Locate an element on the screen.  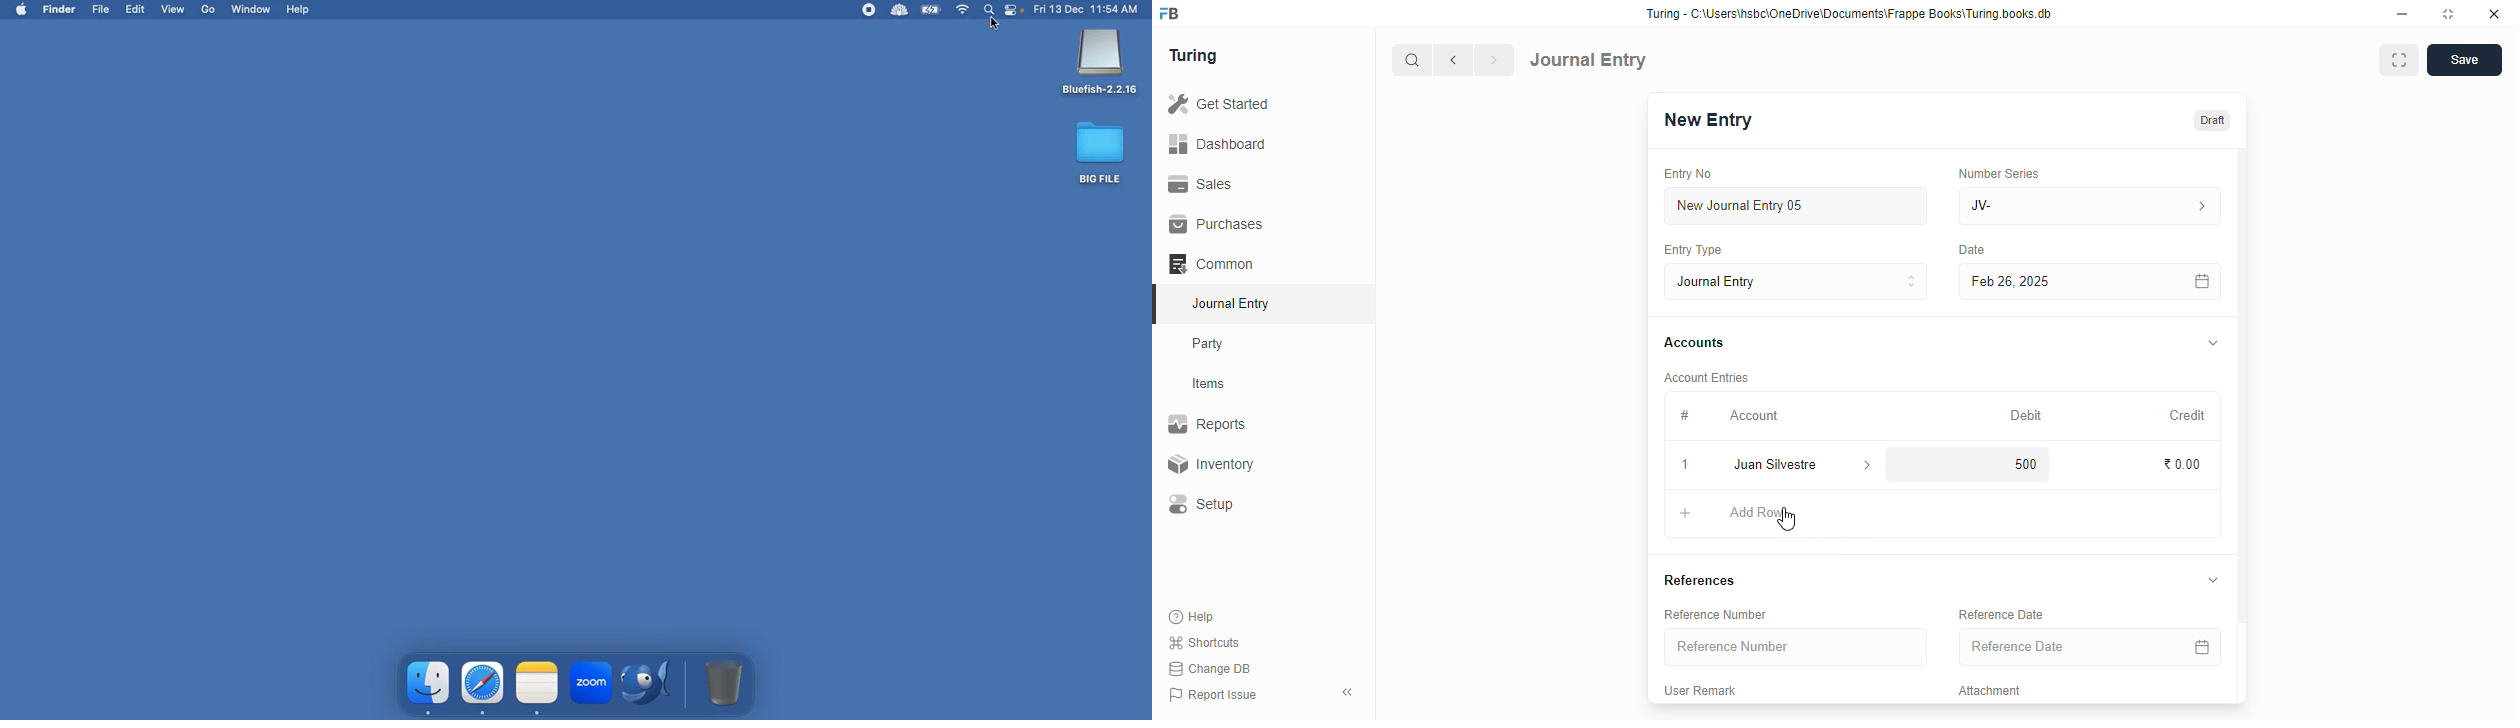
turing is located at coordinates (1194, 57).